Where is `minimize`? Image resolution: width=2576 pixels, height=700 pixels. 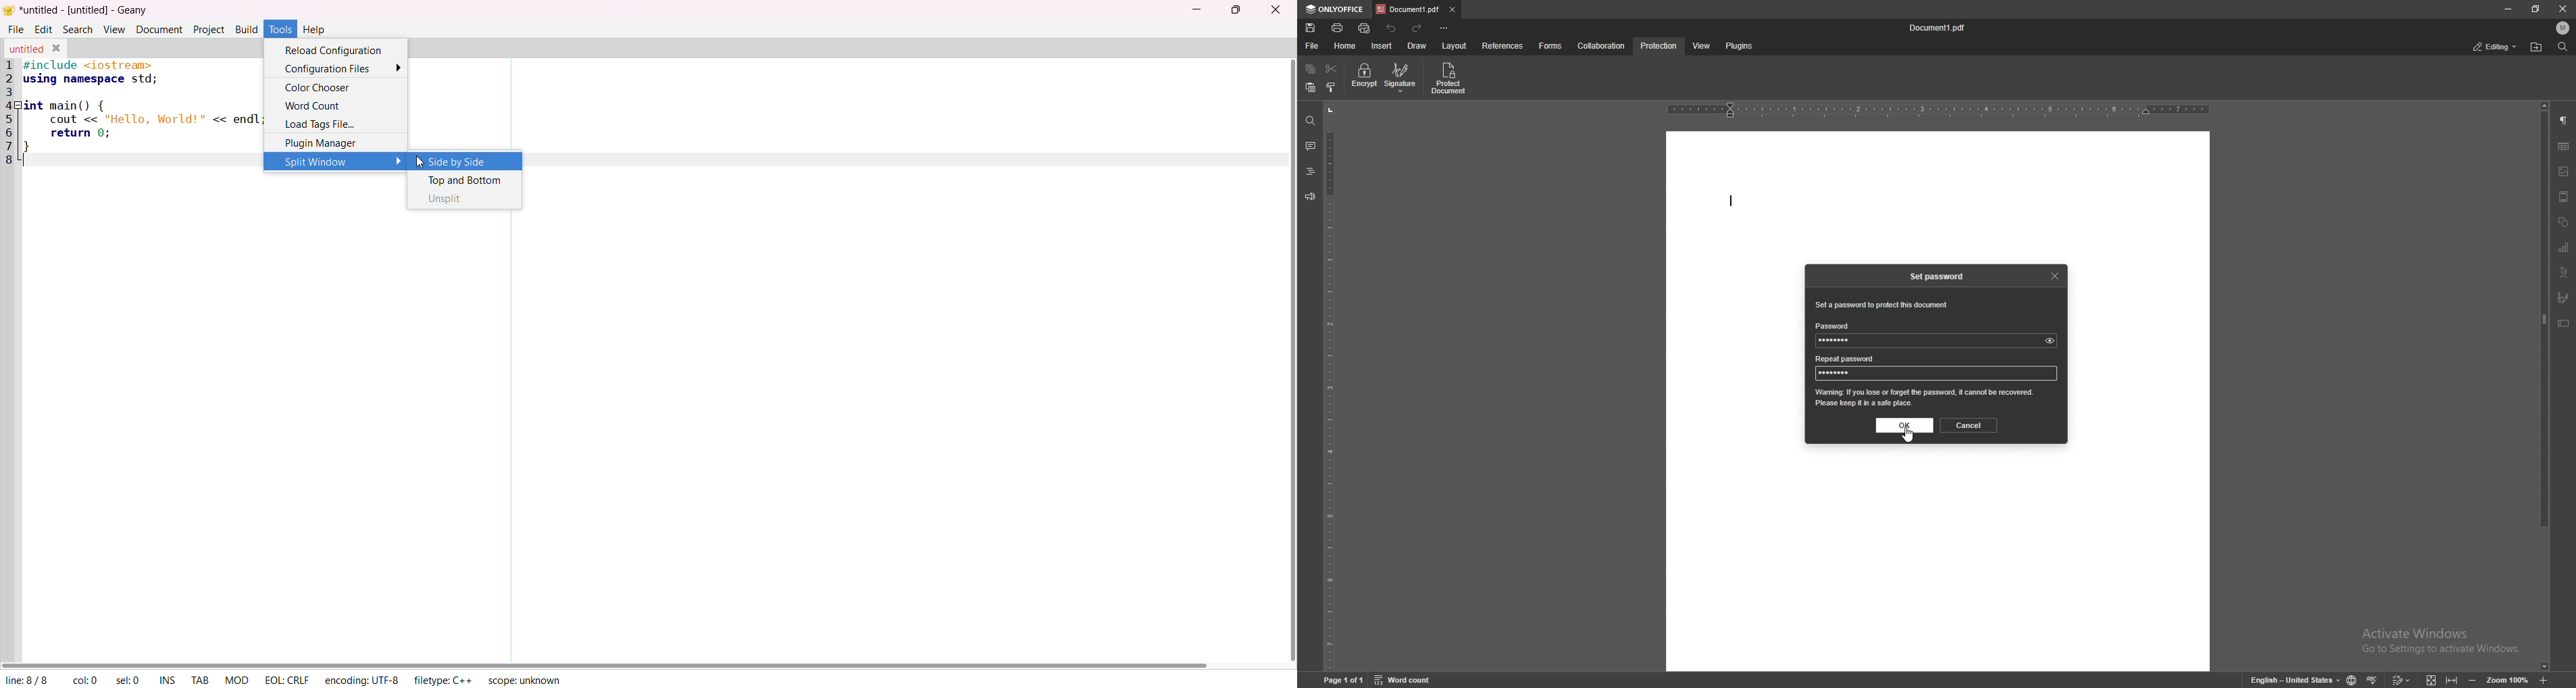 minimize is located at coordinates (2508, 9).